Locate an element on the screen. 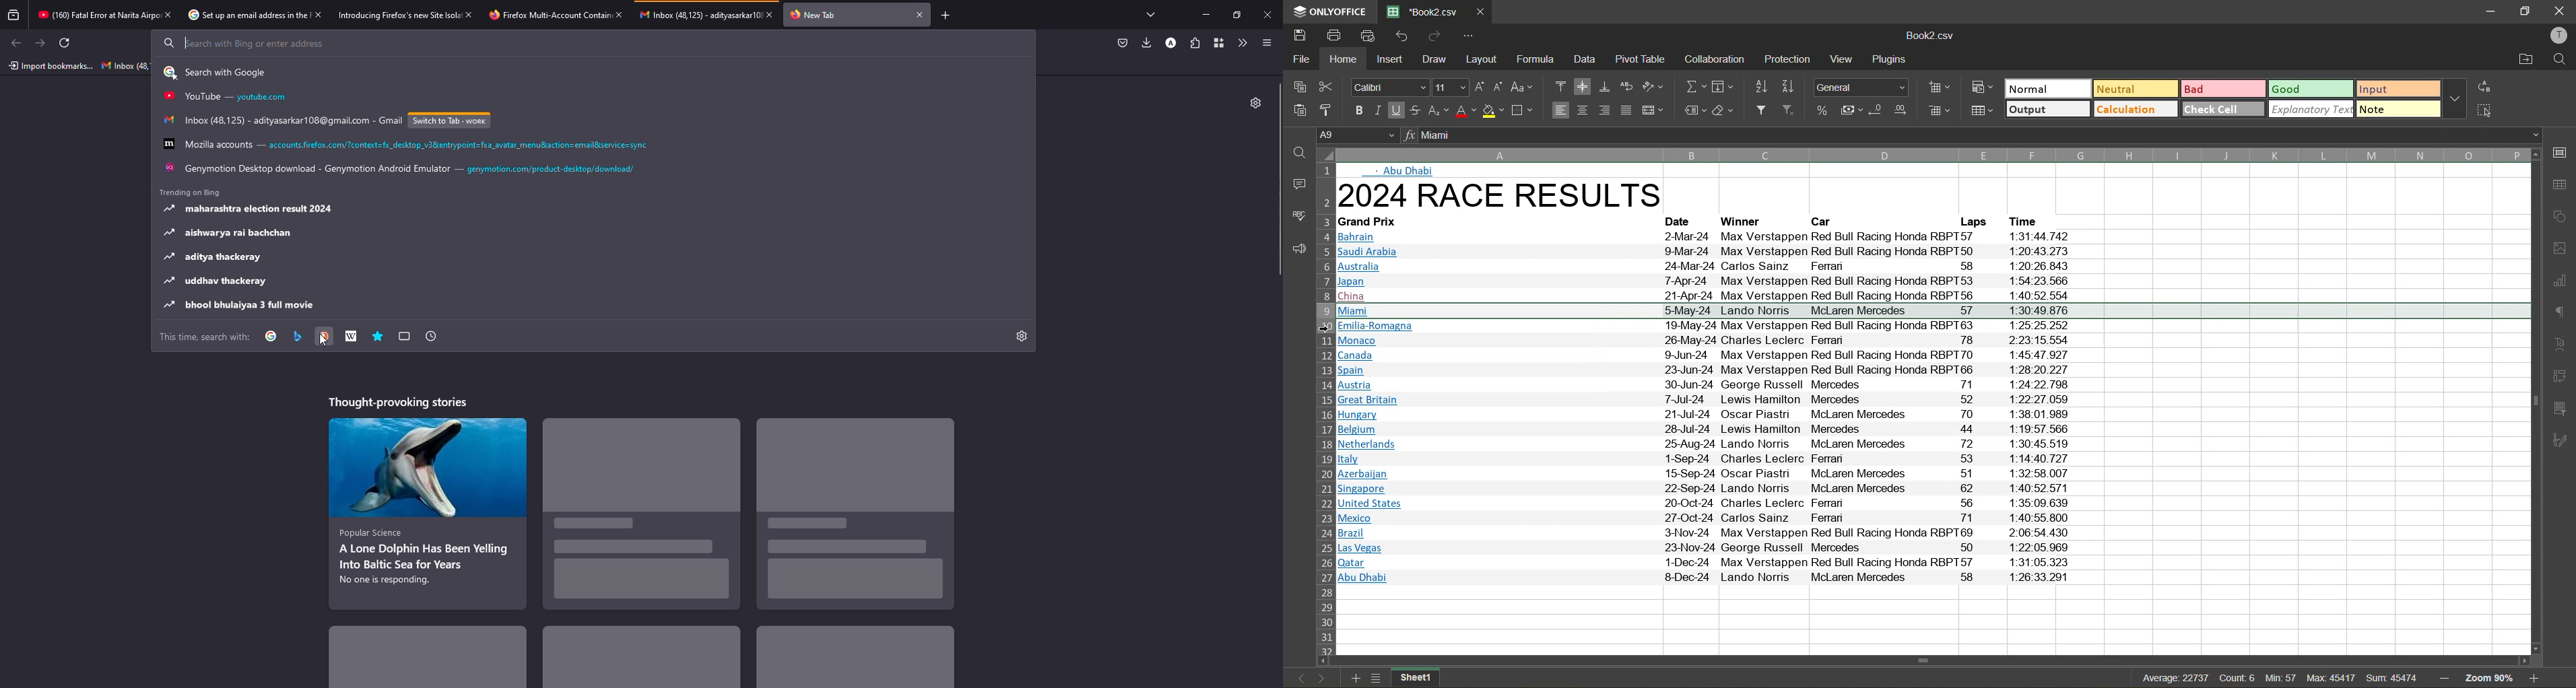  duck duck go is located at coordinates (325, 337).